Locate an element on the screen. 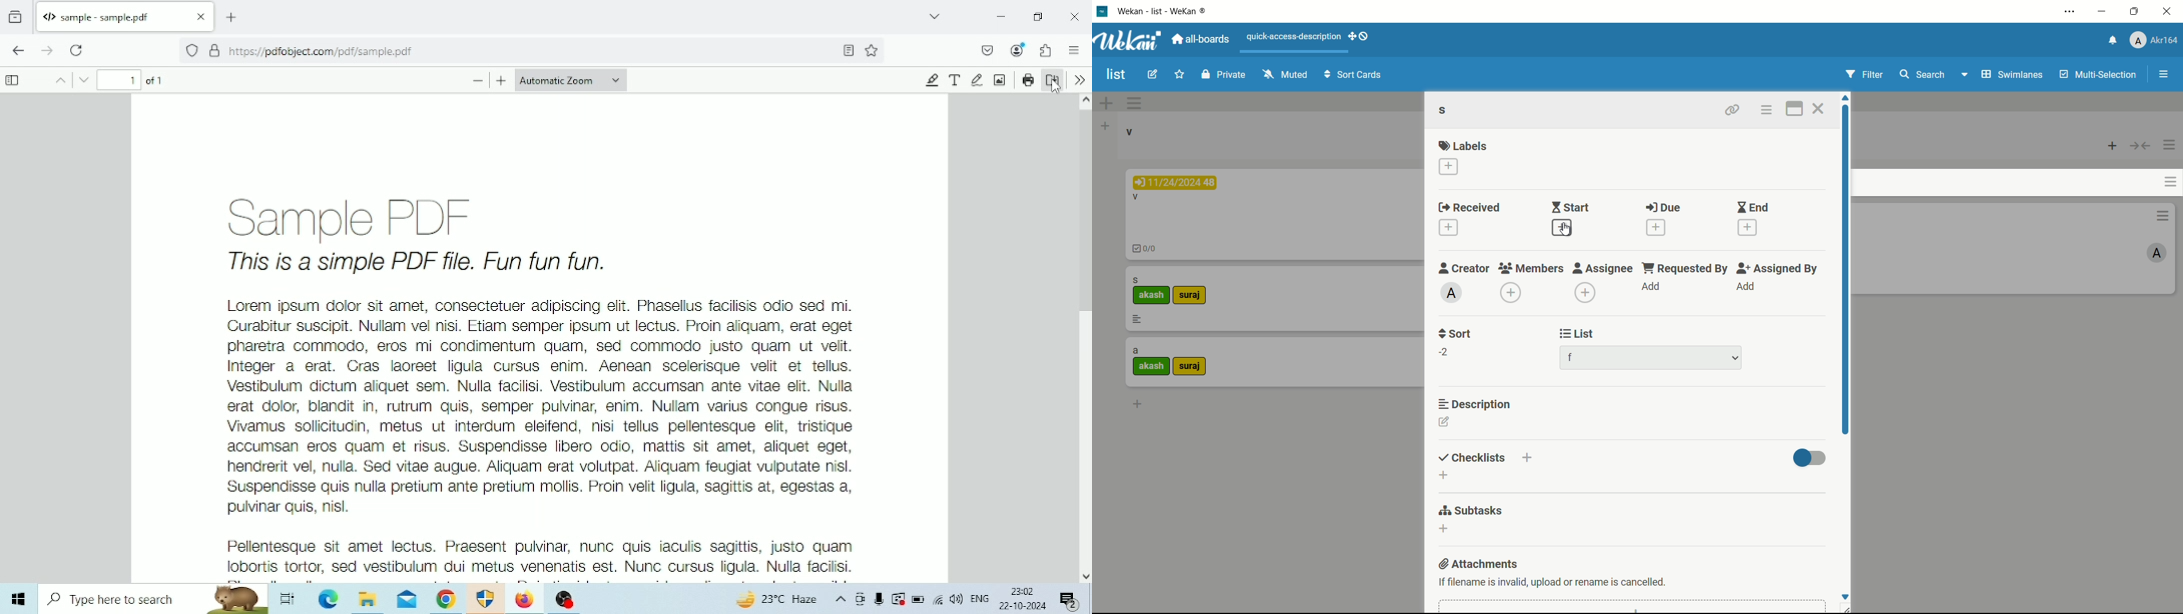 This screenshot has width=2184, height=616. Show hidden icons is located at coordinates (841, 599).